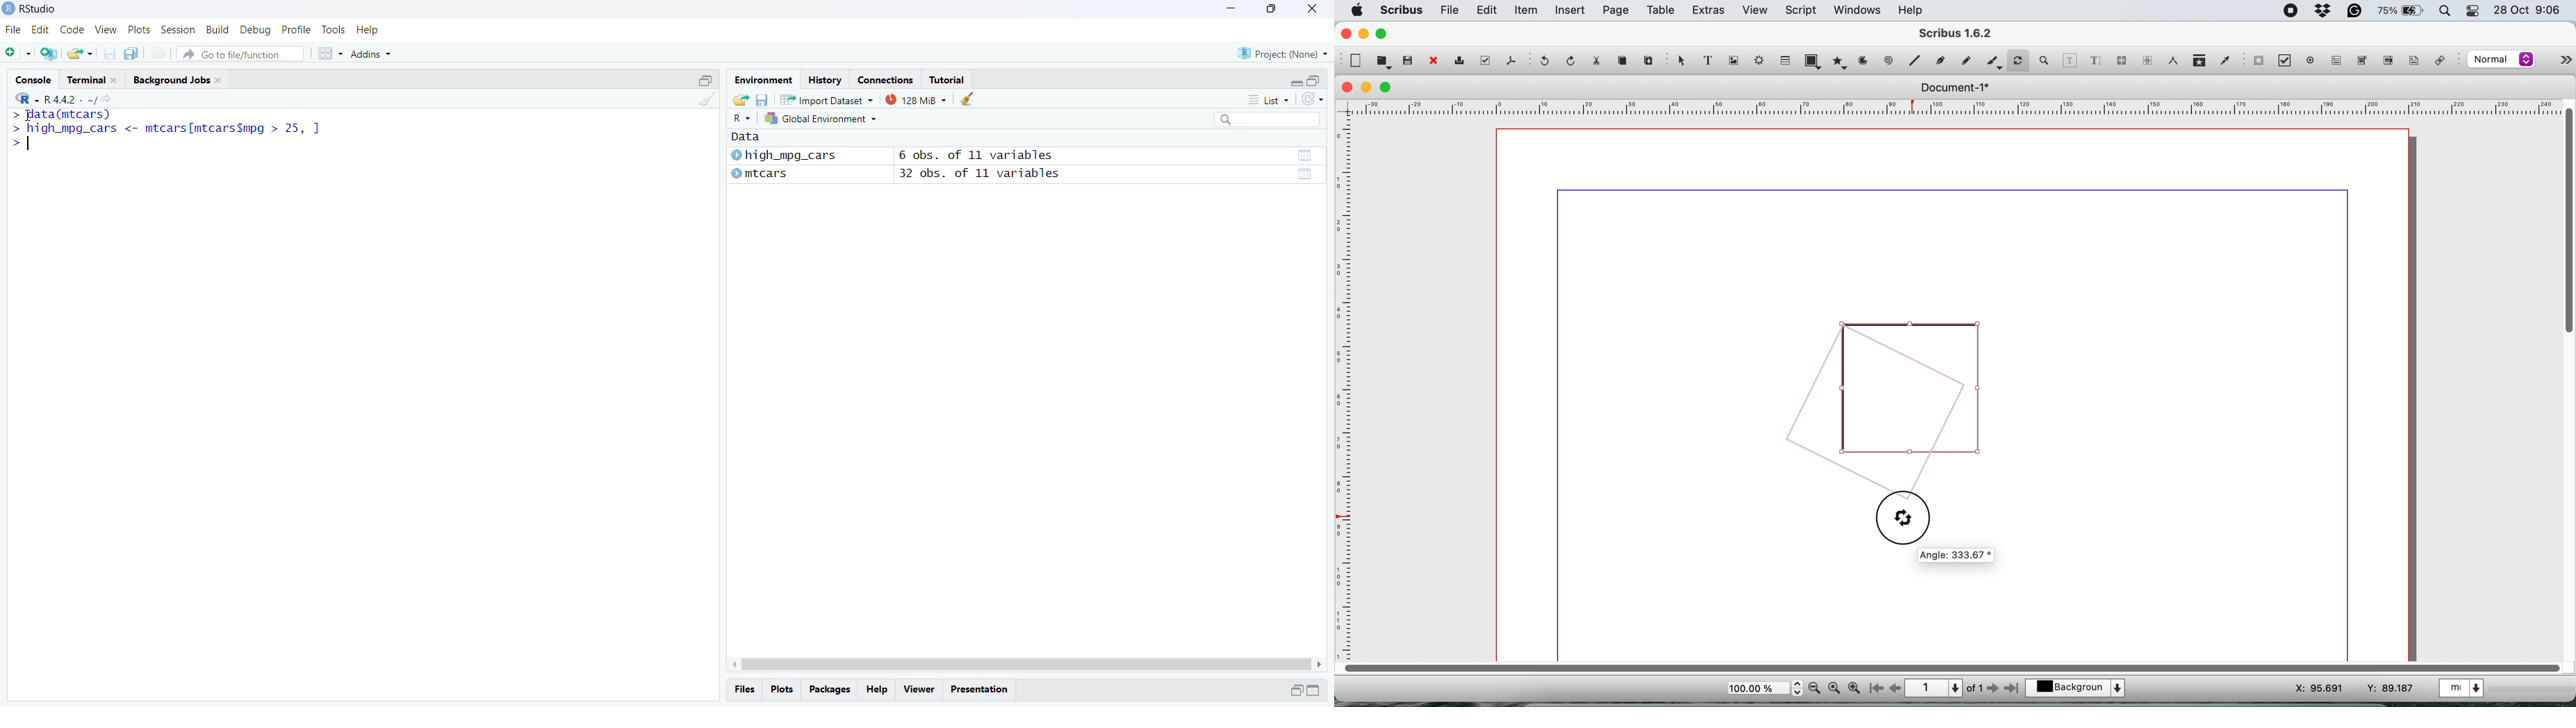 The height and width of the screenshot is (728, 2576). What do you see at coordinates (2442, 11) in the screenshot?
I see `spotlight search` at bounding box center [2442, 11].